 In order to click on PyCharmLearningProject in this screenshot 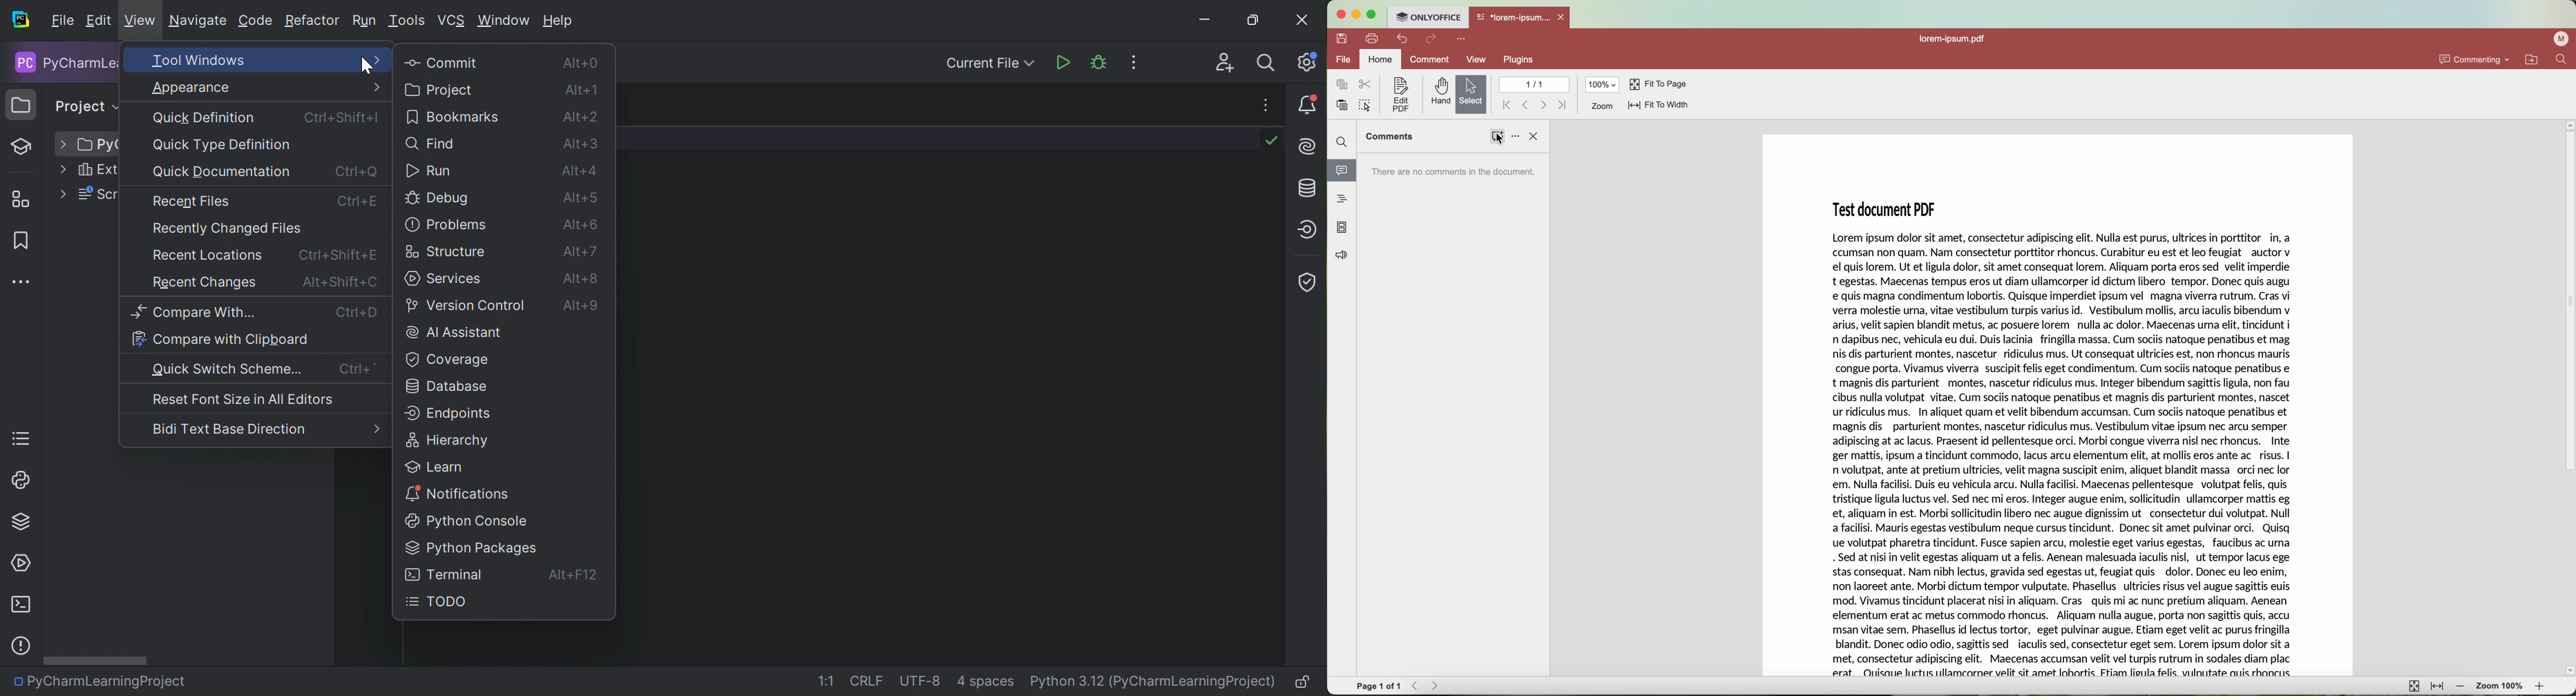, I will do `click(108, 685)`.